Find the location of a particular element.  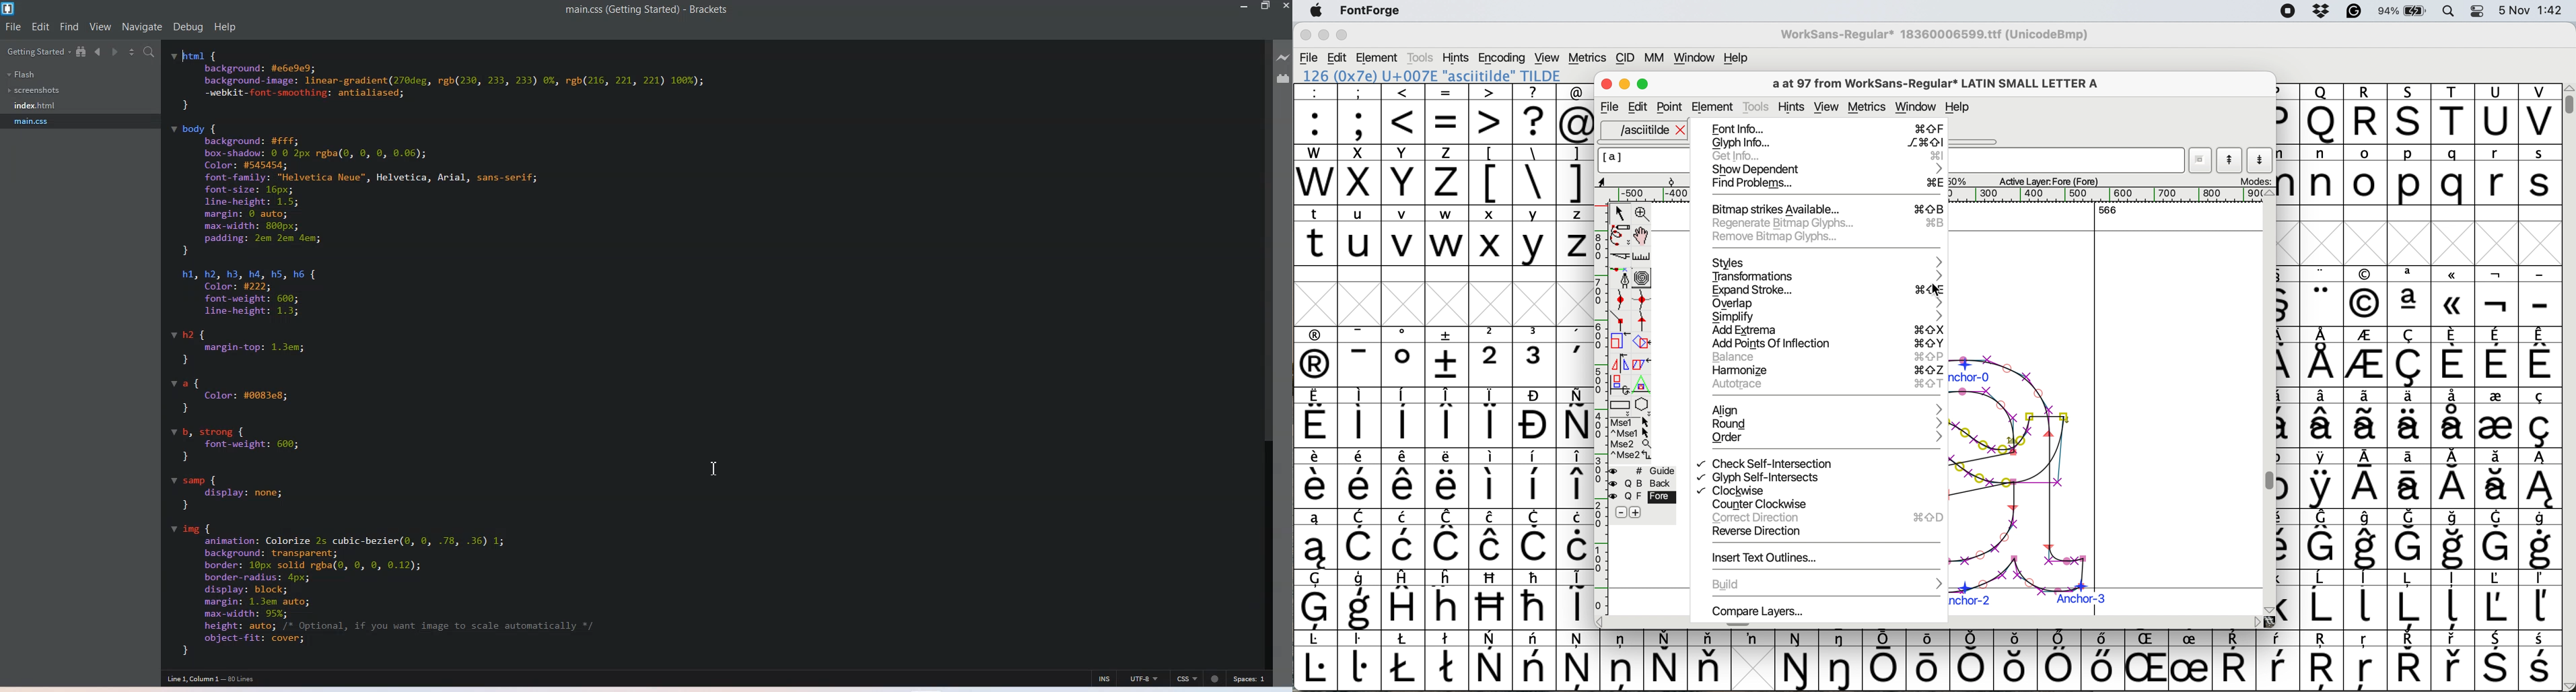

symbol is located at coordinates (1575, 478).